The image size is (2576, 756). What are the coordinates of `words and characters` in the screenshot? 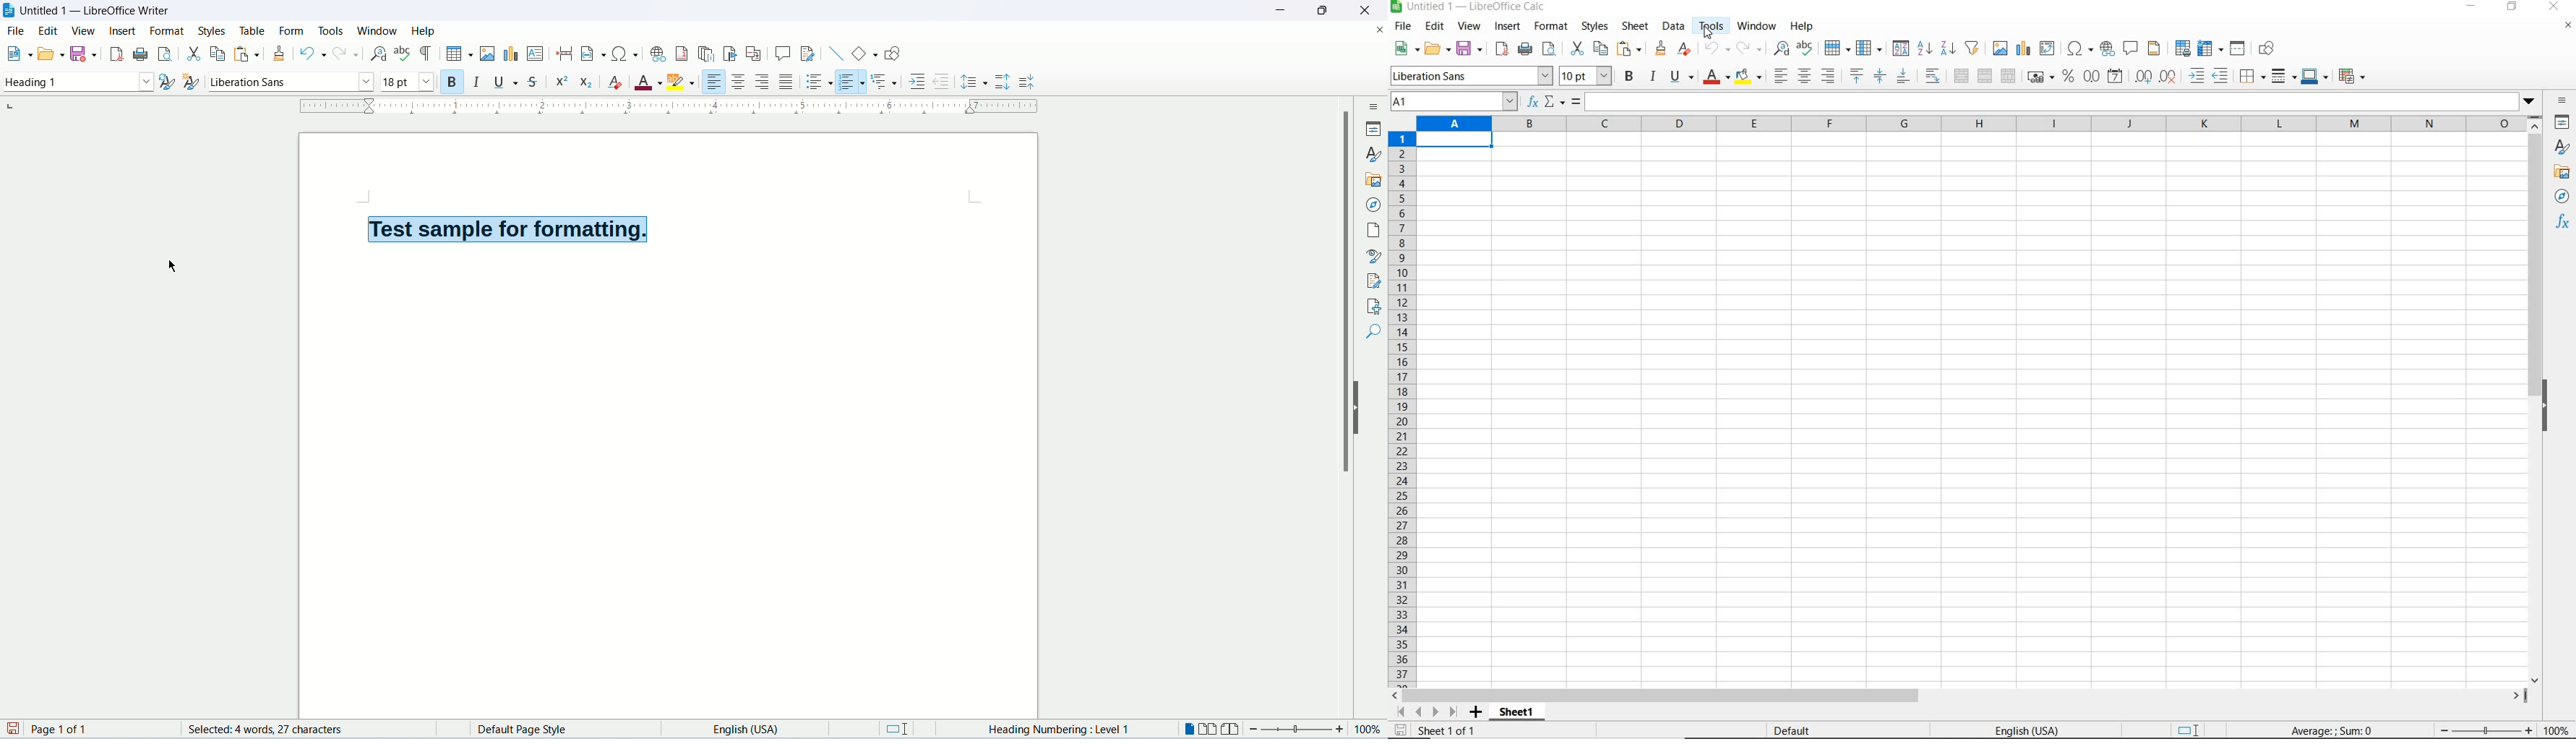 It's located at (249, 730).